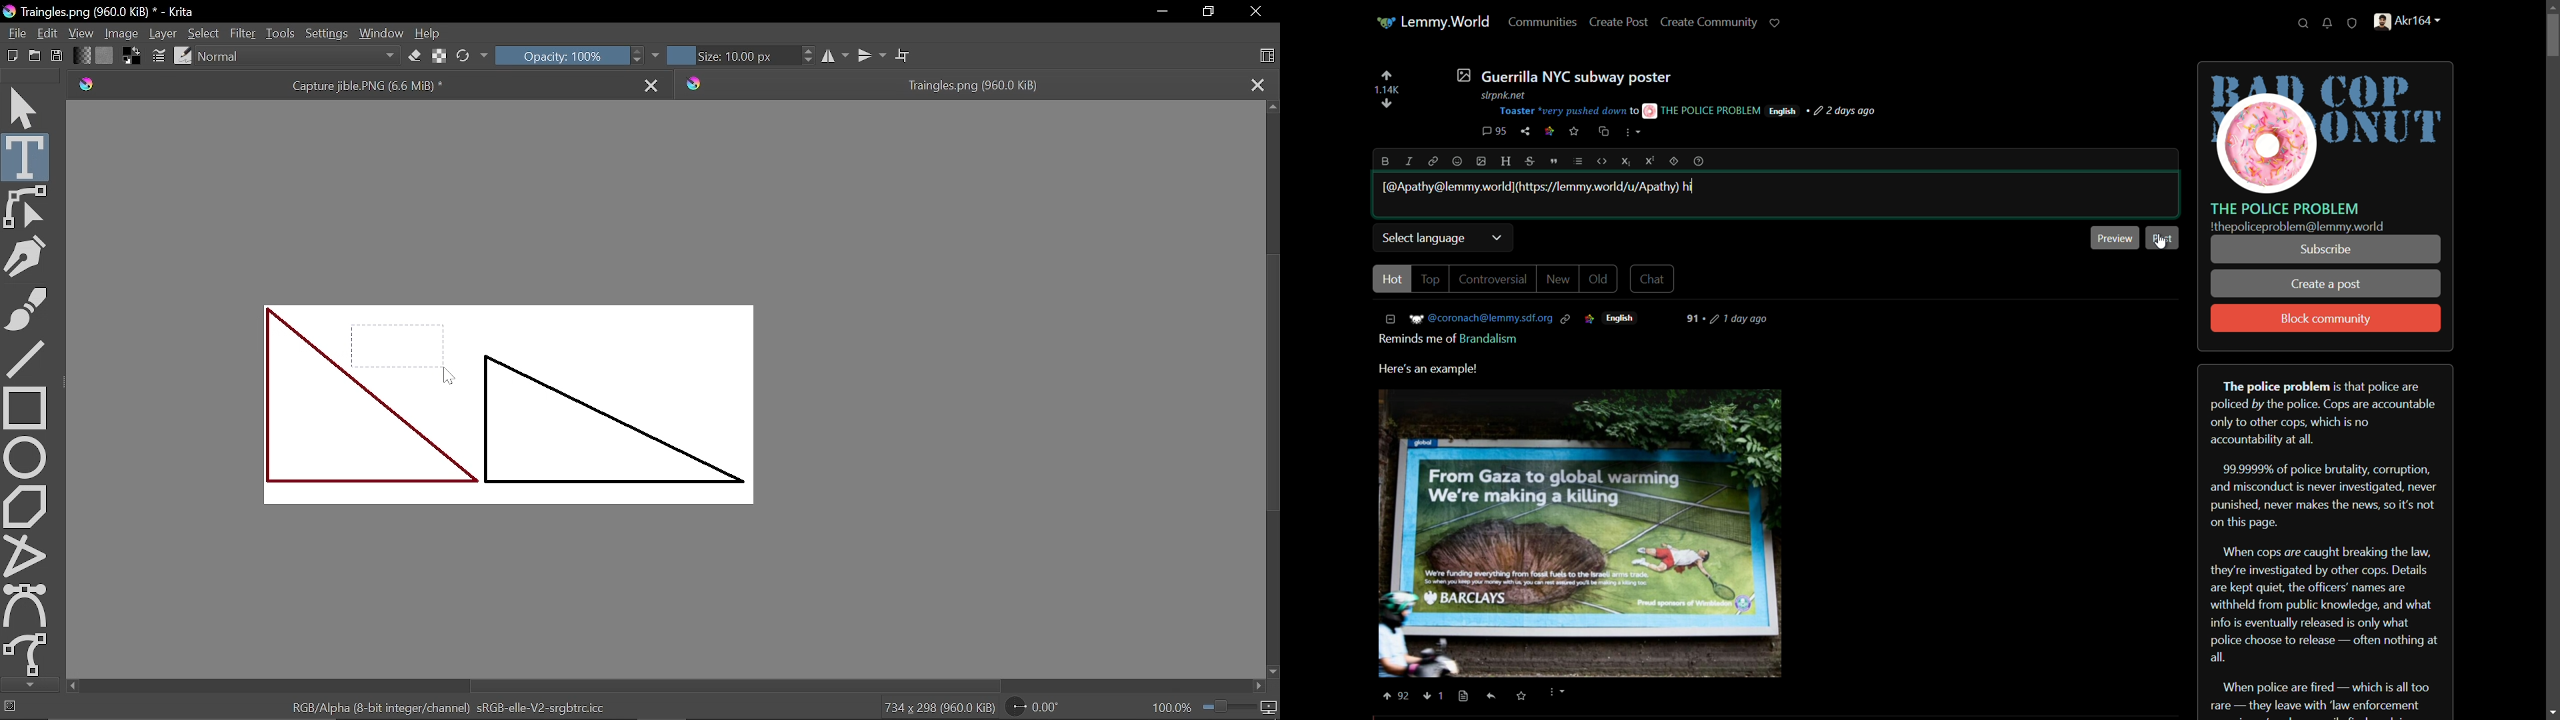 The image size is (2576, 728). Describe the element at coordinates (1568, 111) in the screenshot. I see `Toaster "very pushed down t0` at that location.